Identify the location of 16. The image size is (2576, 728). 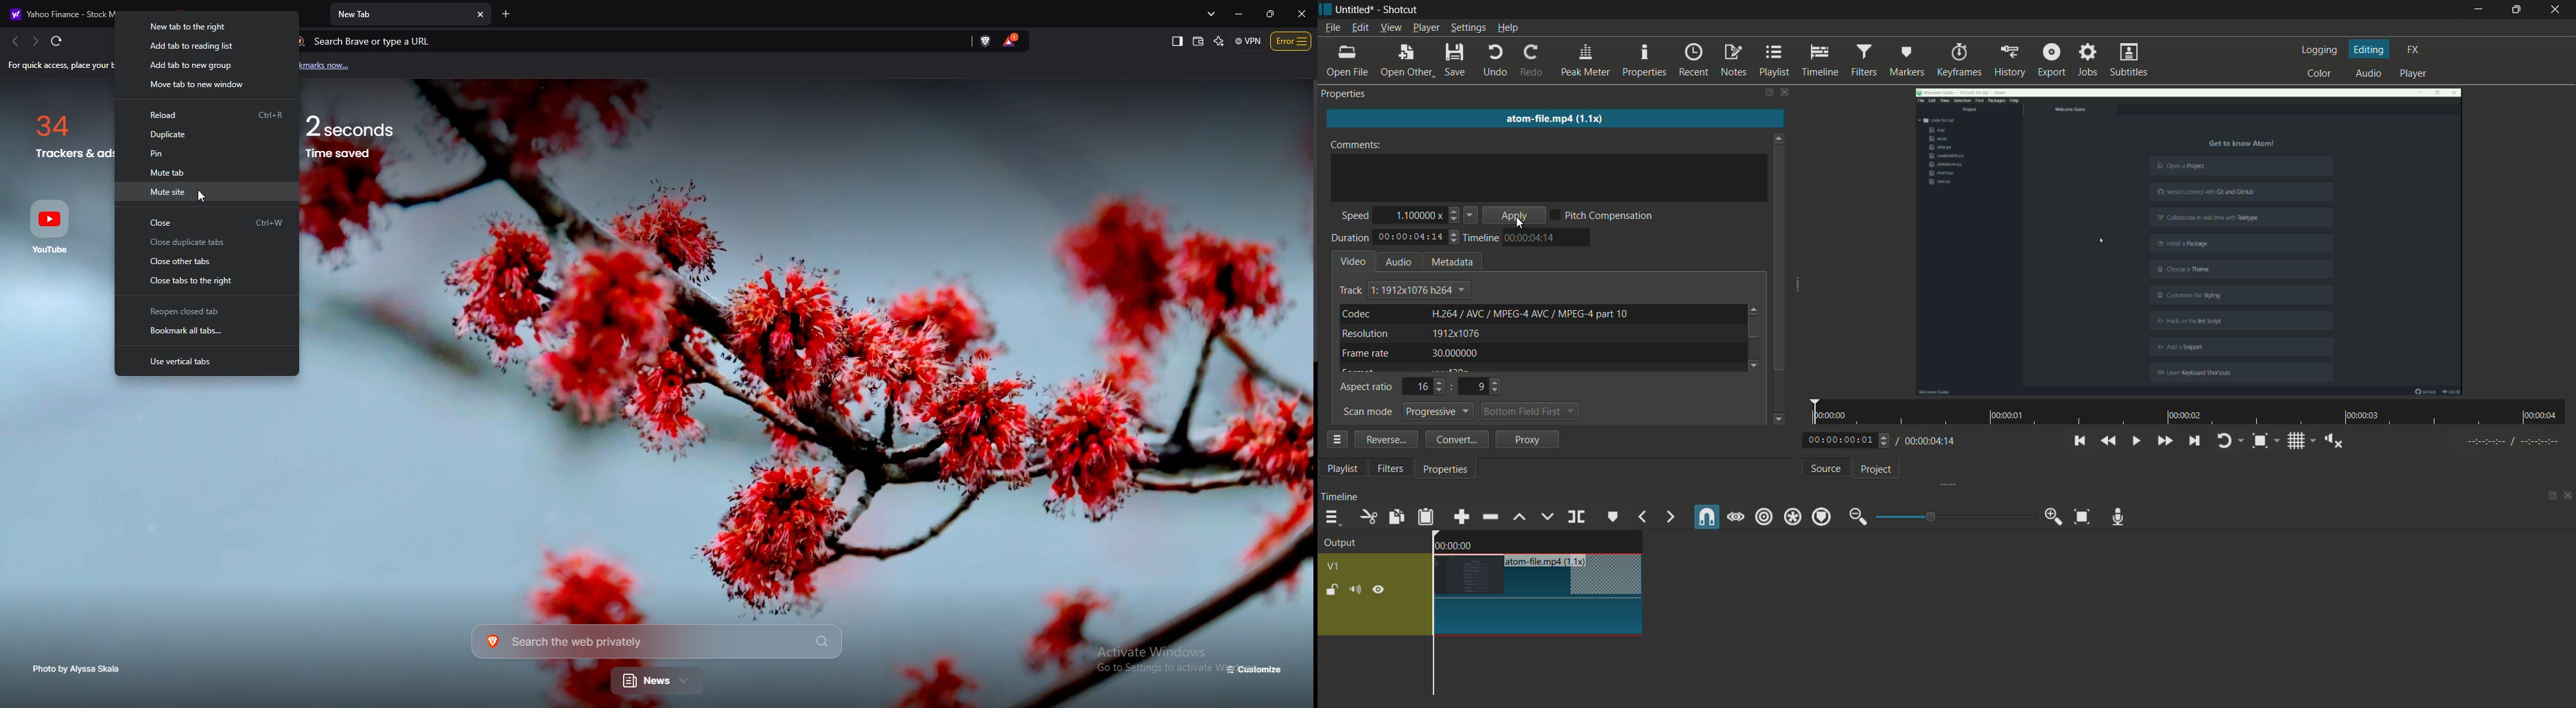
(1427, 386).